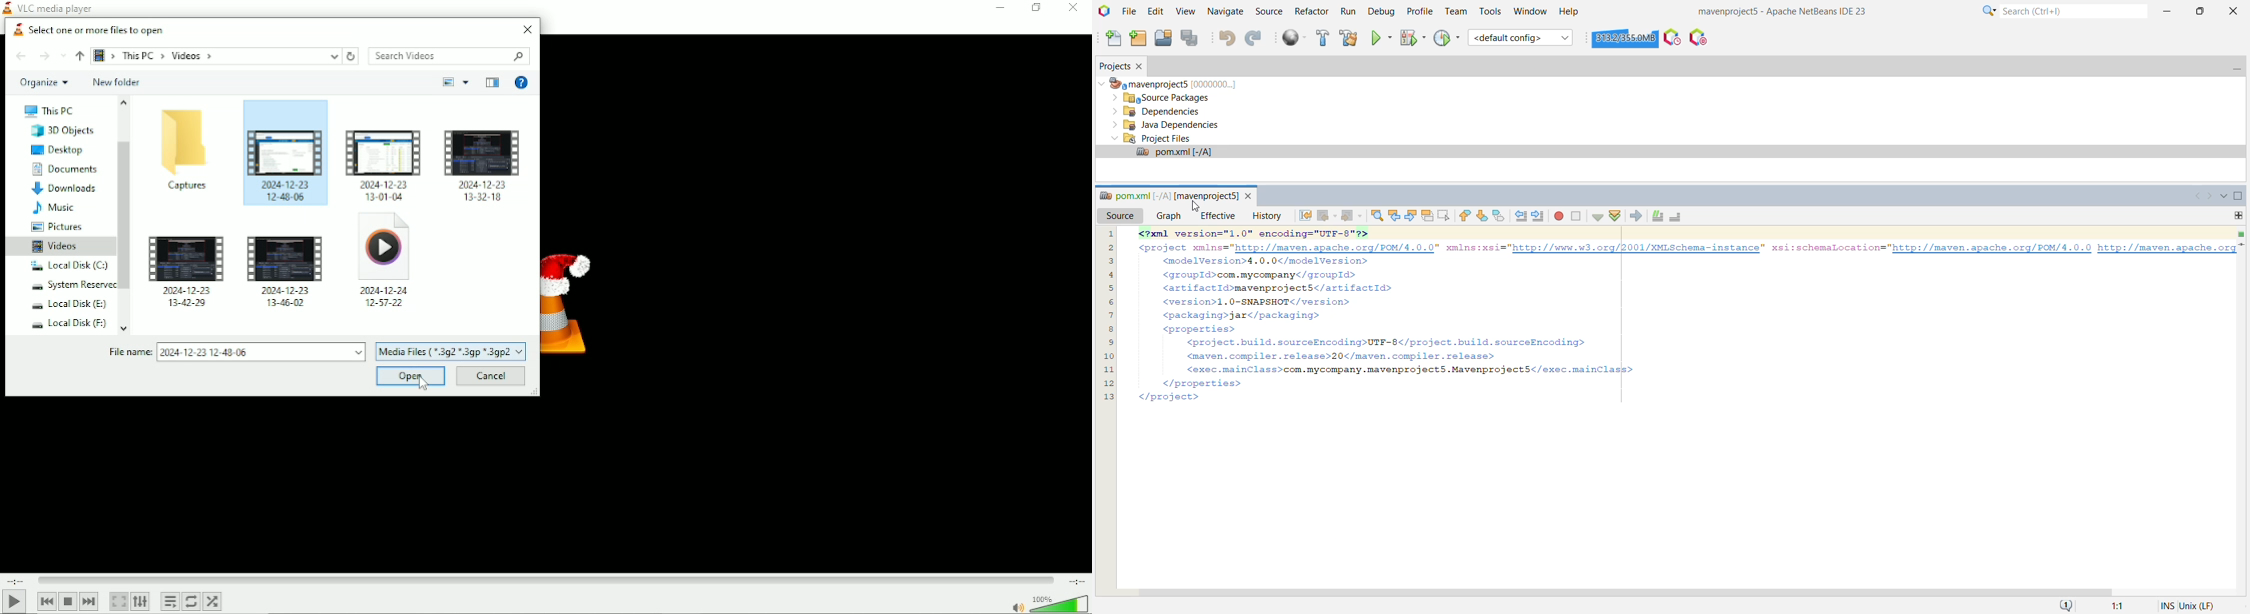 The image size is (2268, 616). Describe the element at coordinates (191, 602) in the screenshot. I see `Toggle between loop all, loop one and no loop` at that location.